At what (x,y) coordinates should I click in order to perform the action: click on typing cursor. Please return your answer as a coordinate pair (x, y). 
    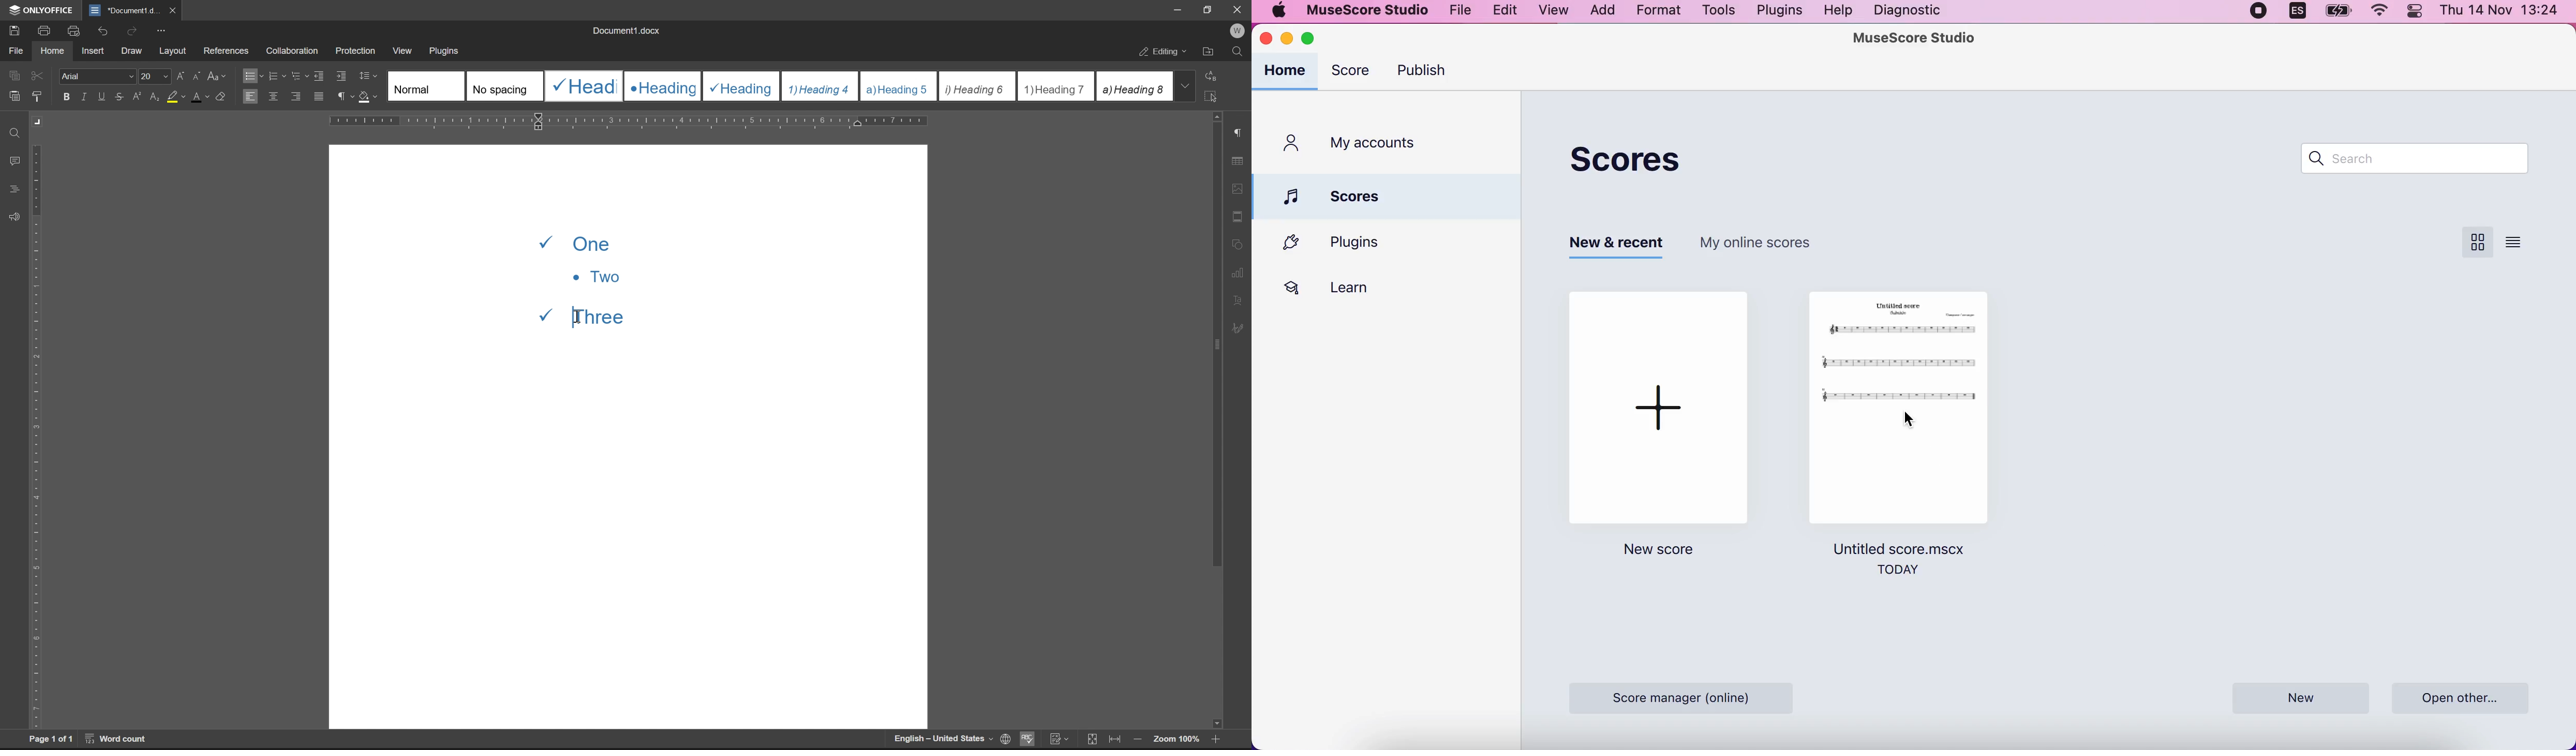
    Looking at the image, I should click on (579, 315).